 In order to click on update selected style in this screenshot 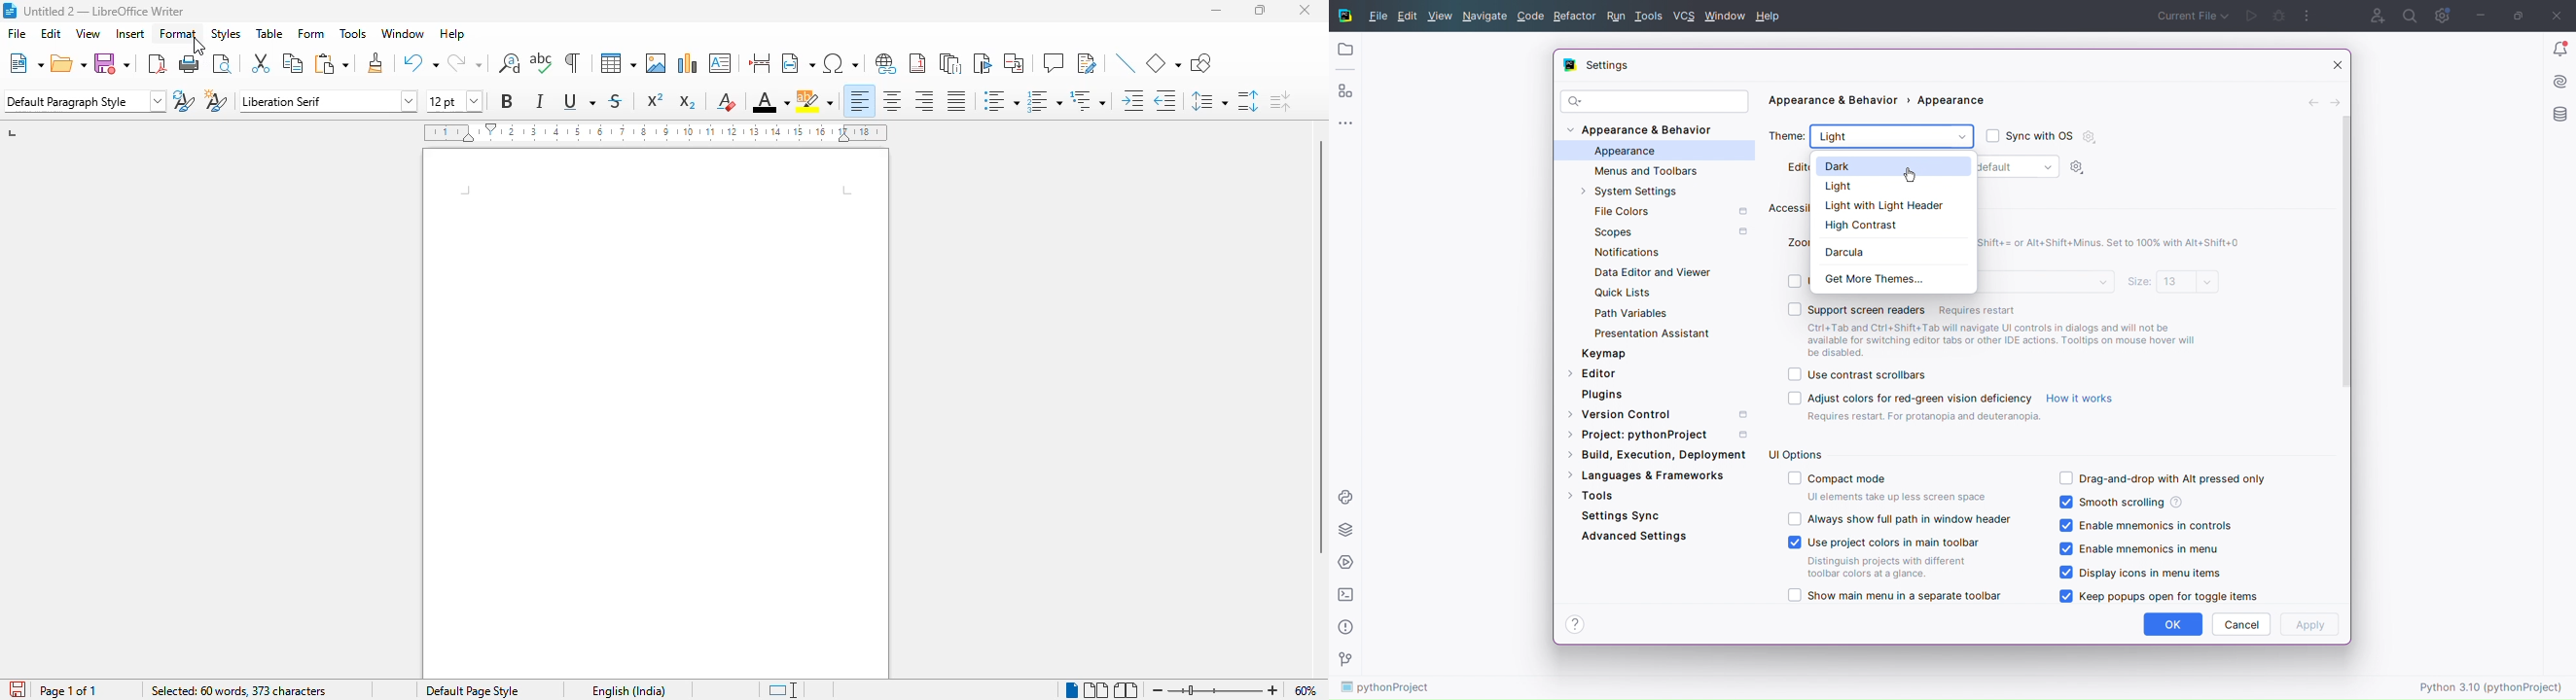, I will do `click(183, 100)`.